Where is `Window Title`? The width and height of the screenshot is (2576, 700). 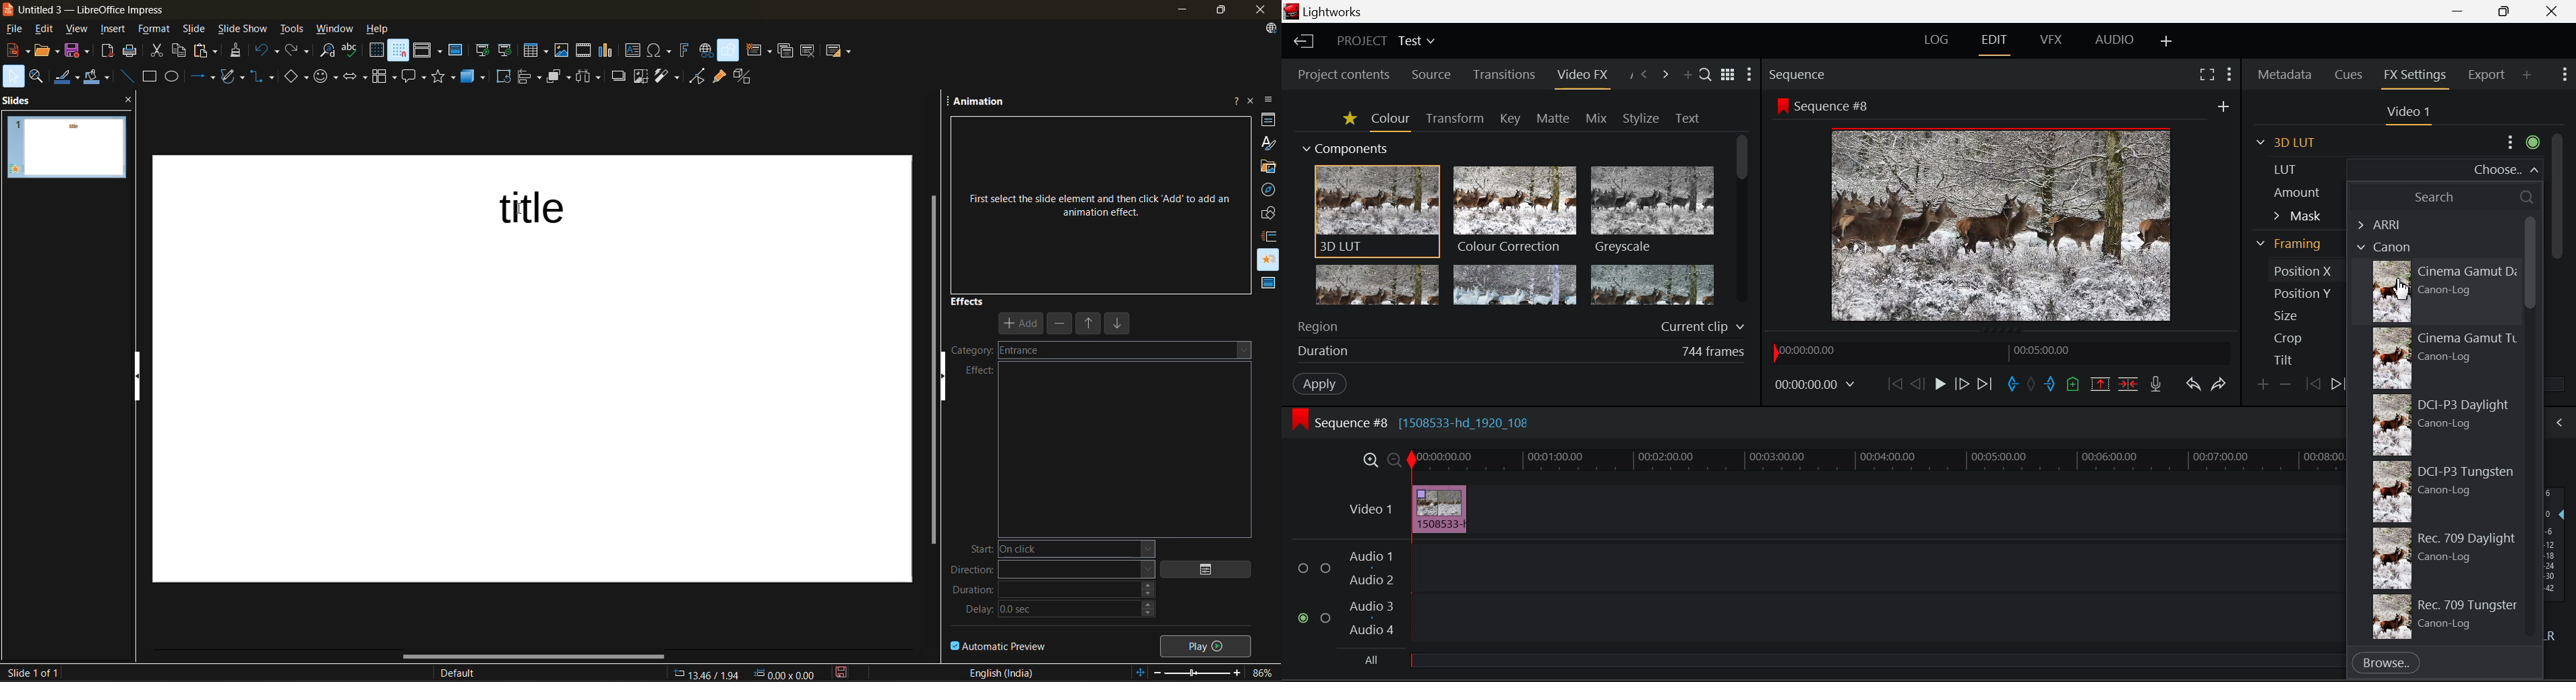
Window Title is located at coordinates (1326, 11).